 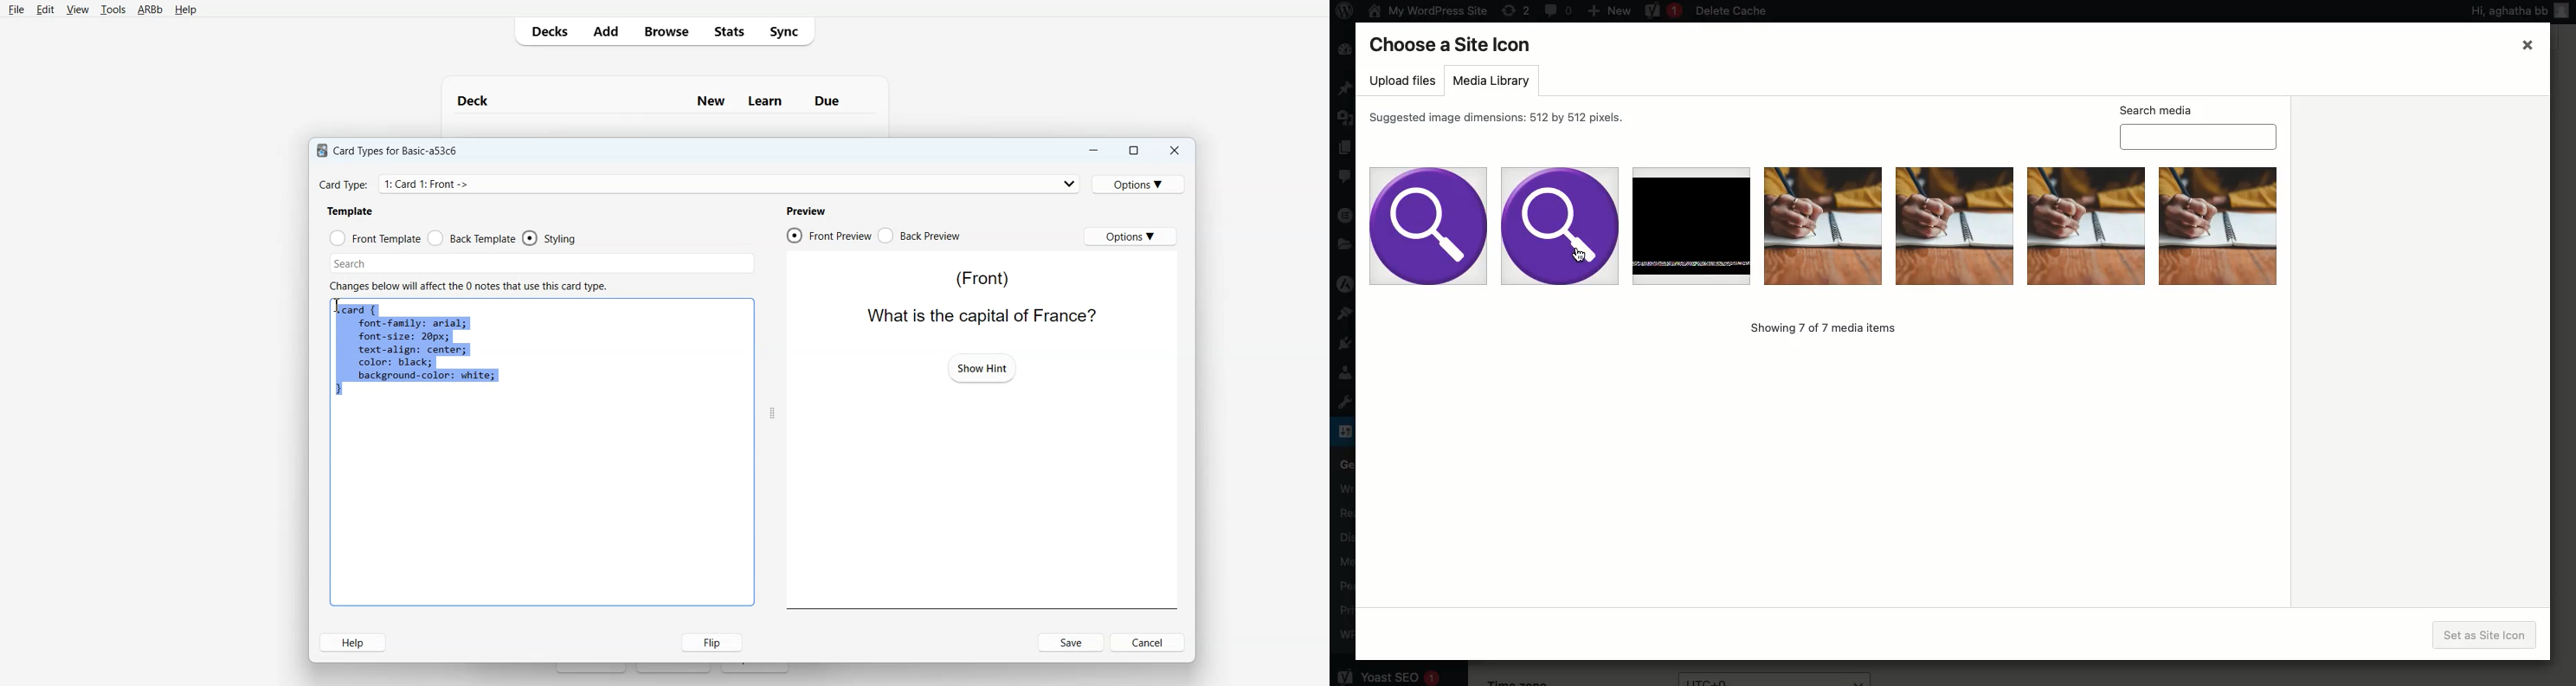 I want to click on Suggested image dimensions, so click(x=1503, y=119).